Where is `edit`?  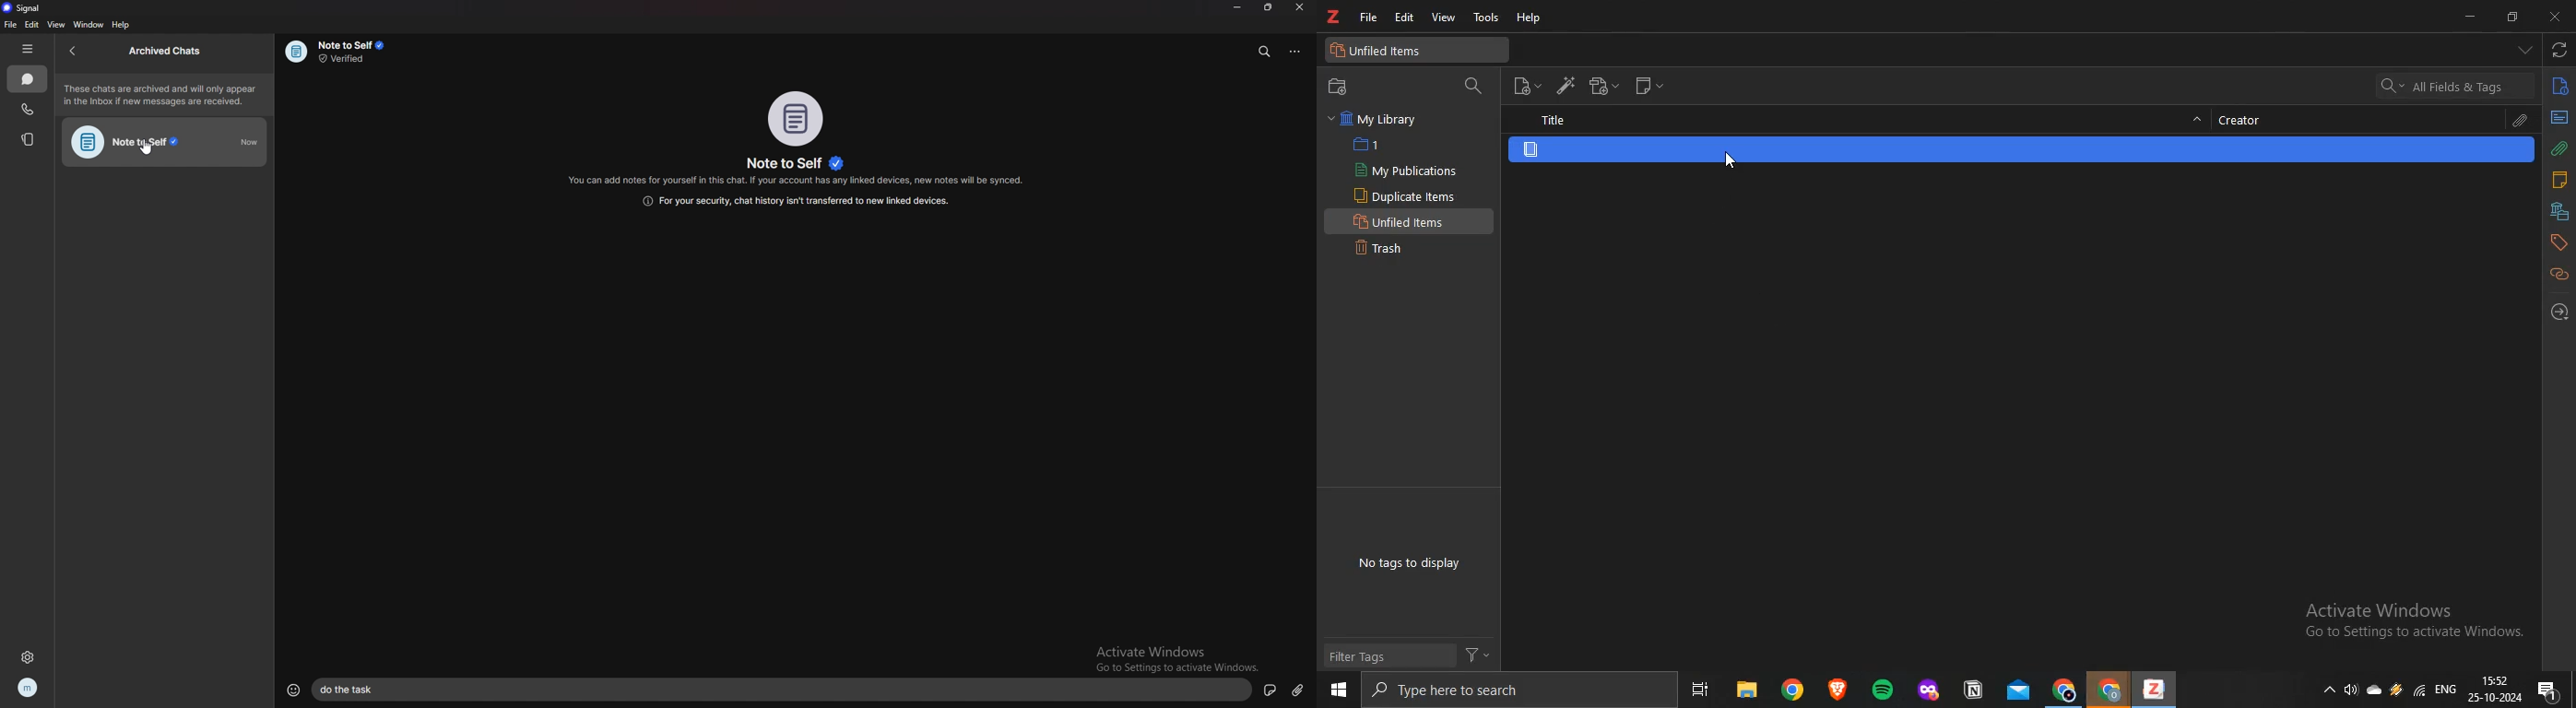 edit is located at coordinates (32, 25).